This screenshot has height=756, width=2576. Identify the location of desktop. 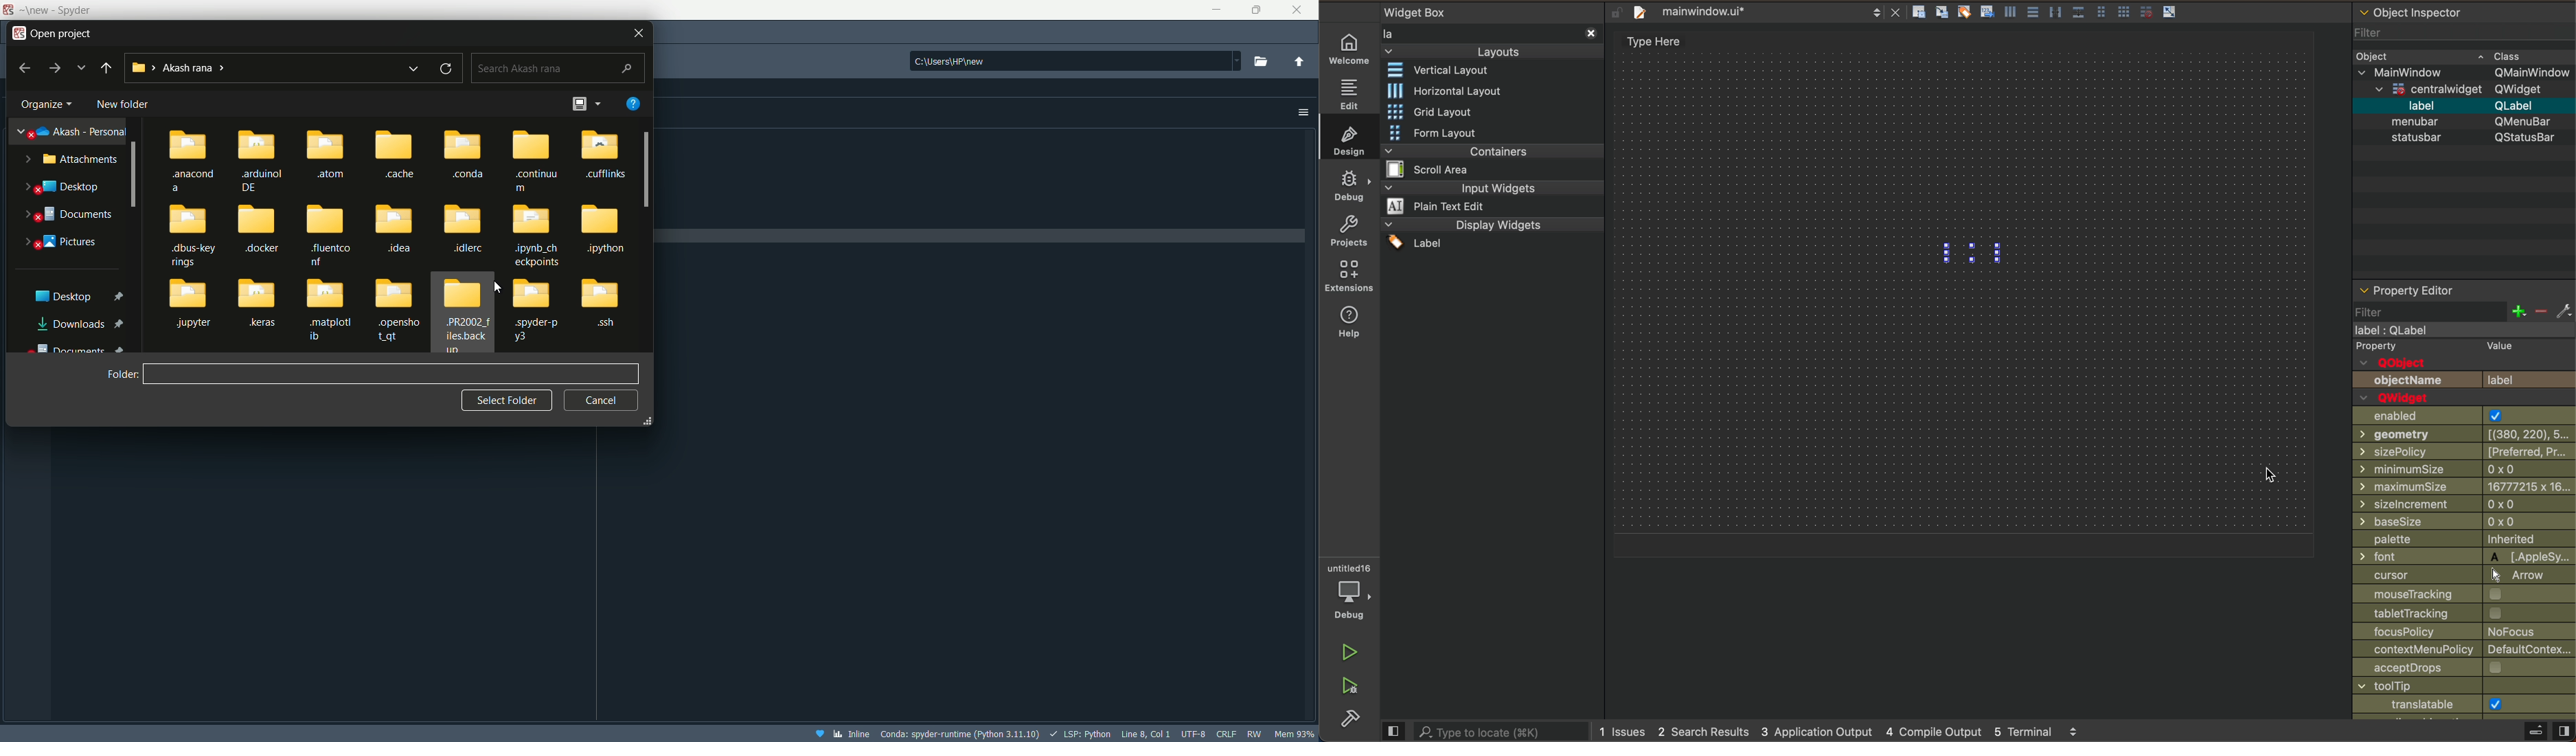
(63, 188).